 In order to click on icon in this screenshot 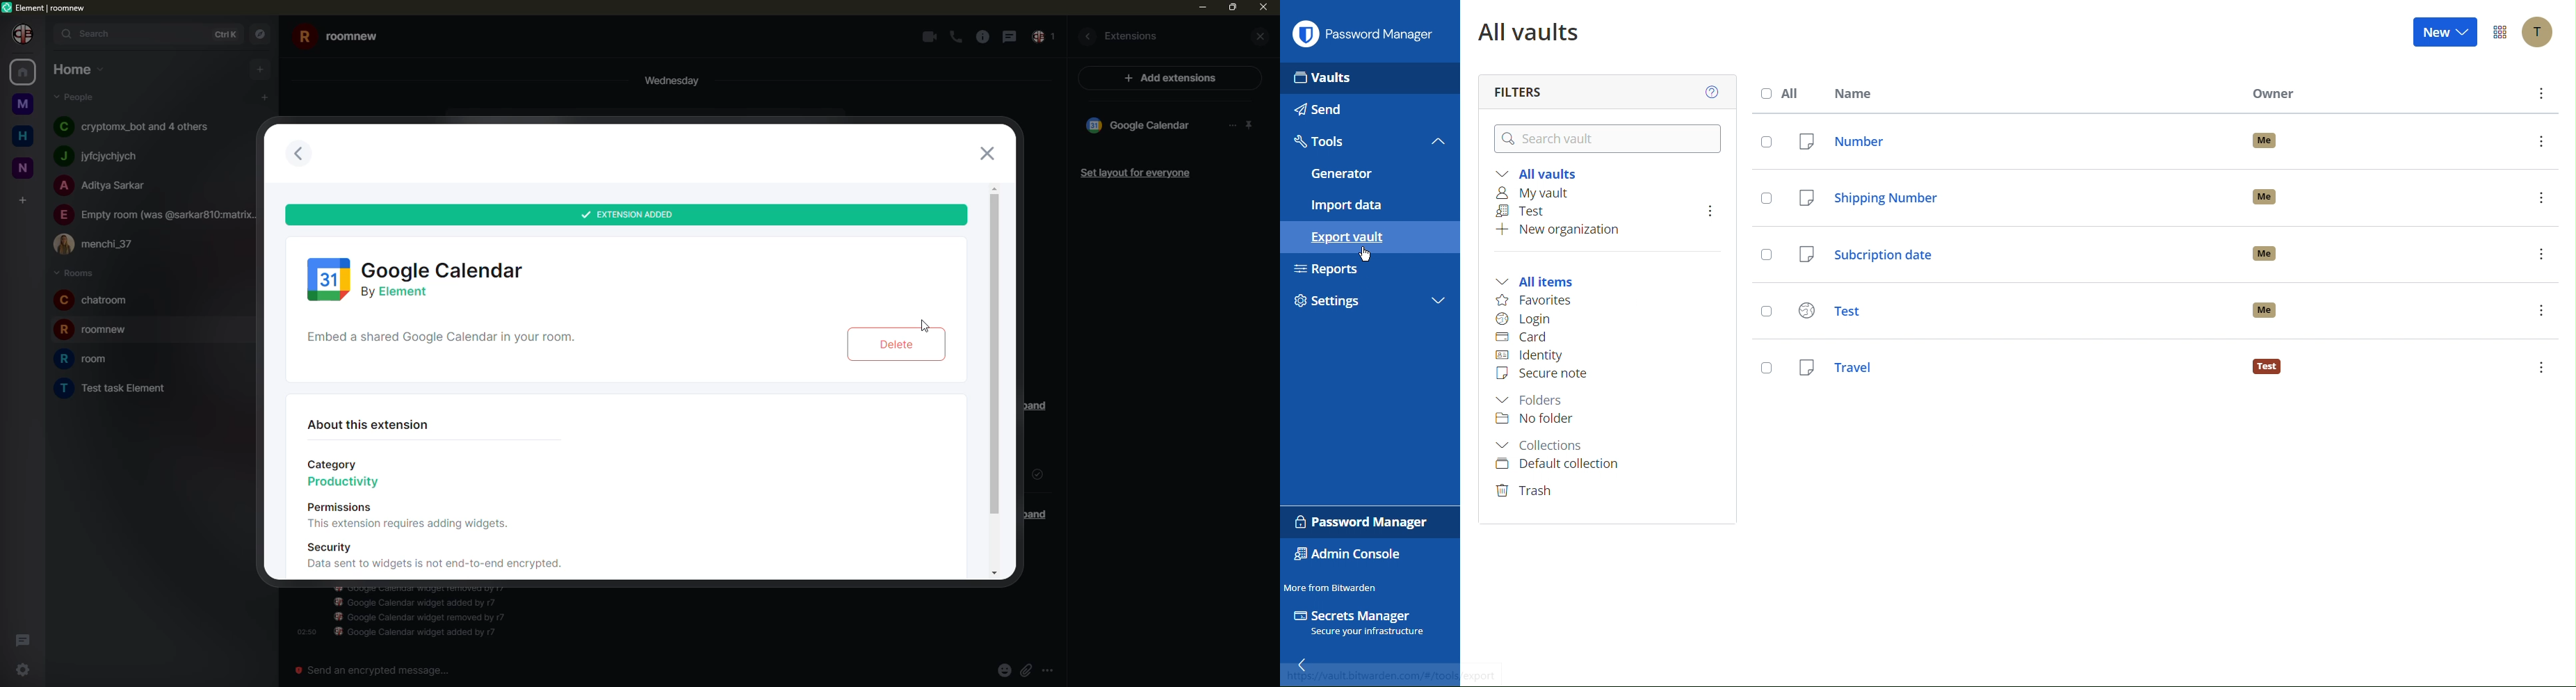, I will do `click(1168, 337)`.